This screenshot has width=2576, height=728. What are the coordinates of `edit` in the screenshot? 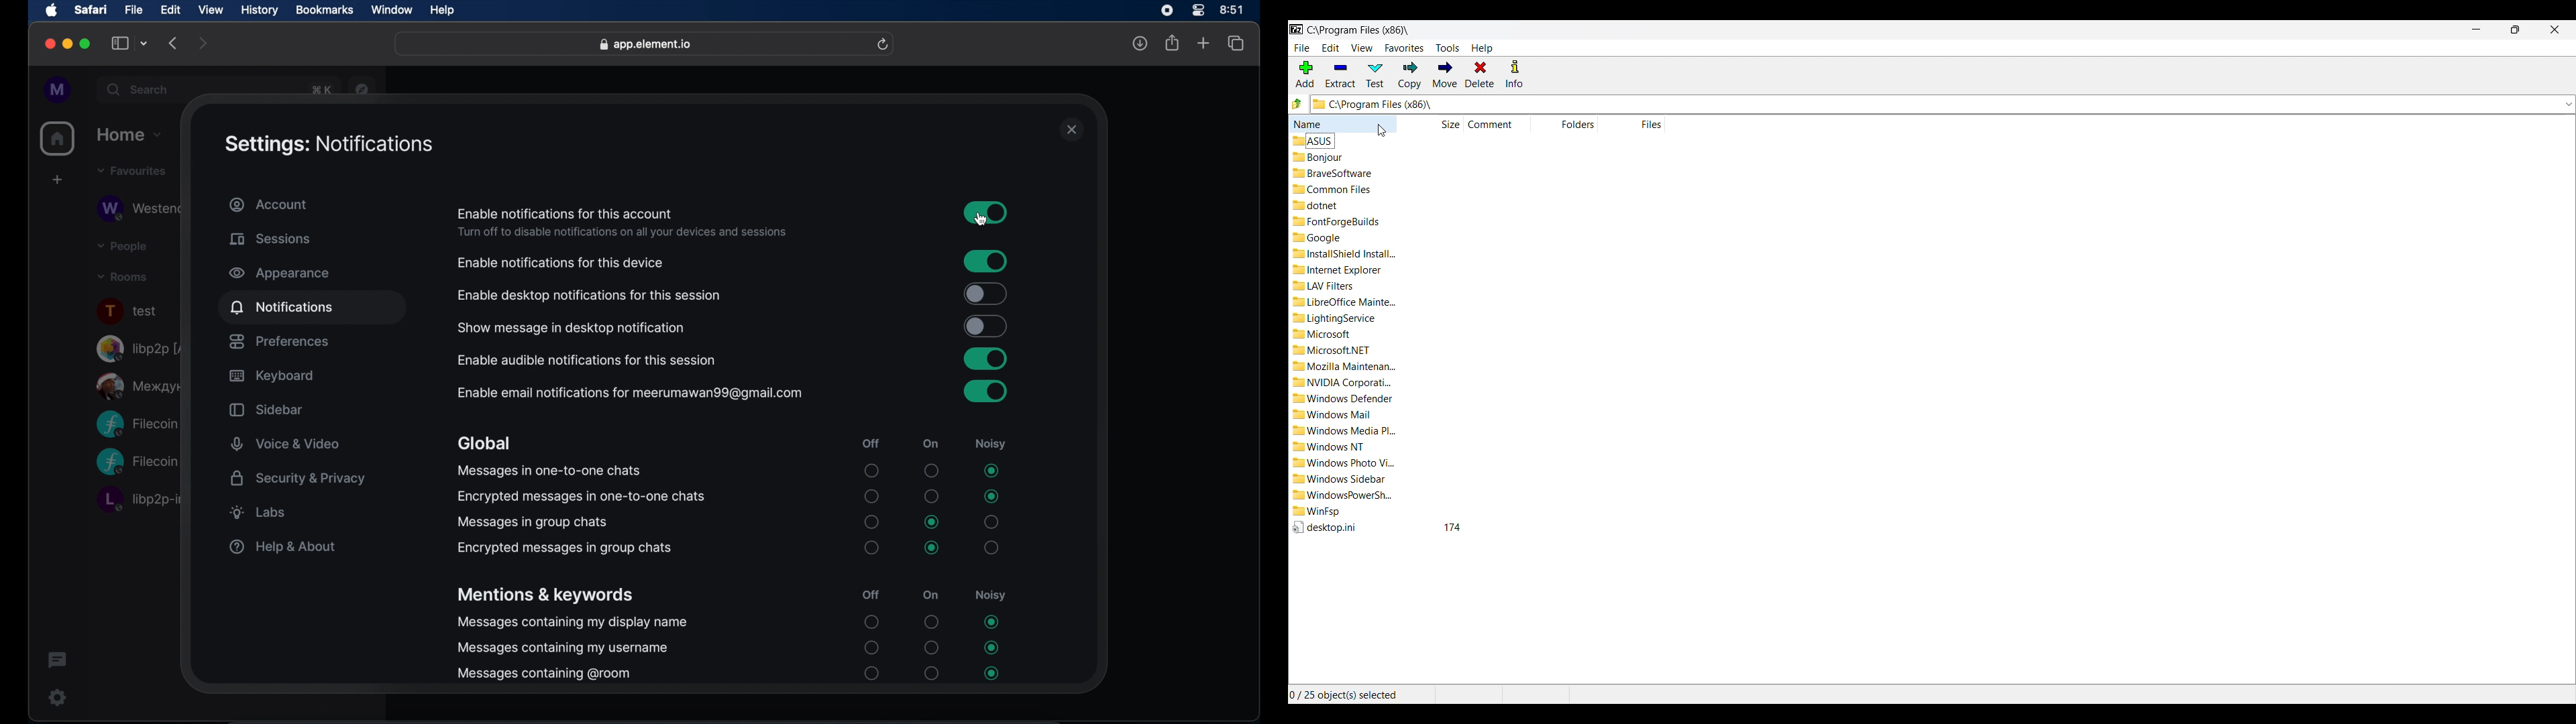 It's located at (171, 11).